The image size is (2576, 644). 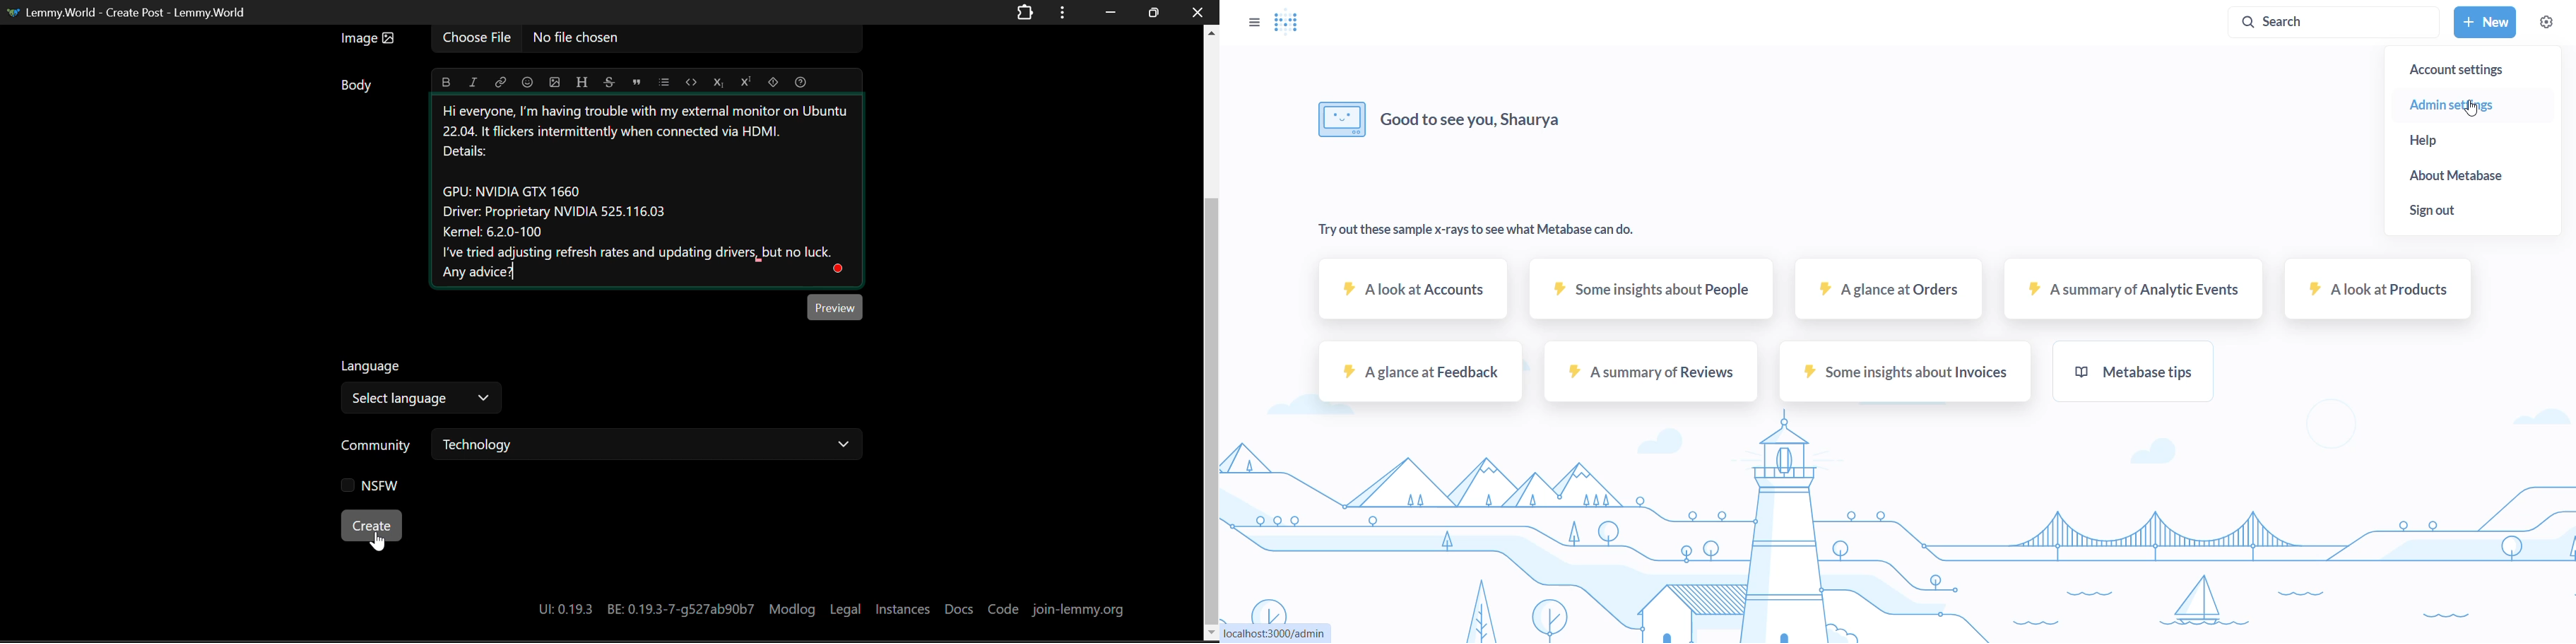 What do you see at coordinates (597, 40) in the screenshot?
I see `Insert Image Field` at bounding box center [597, 40].